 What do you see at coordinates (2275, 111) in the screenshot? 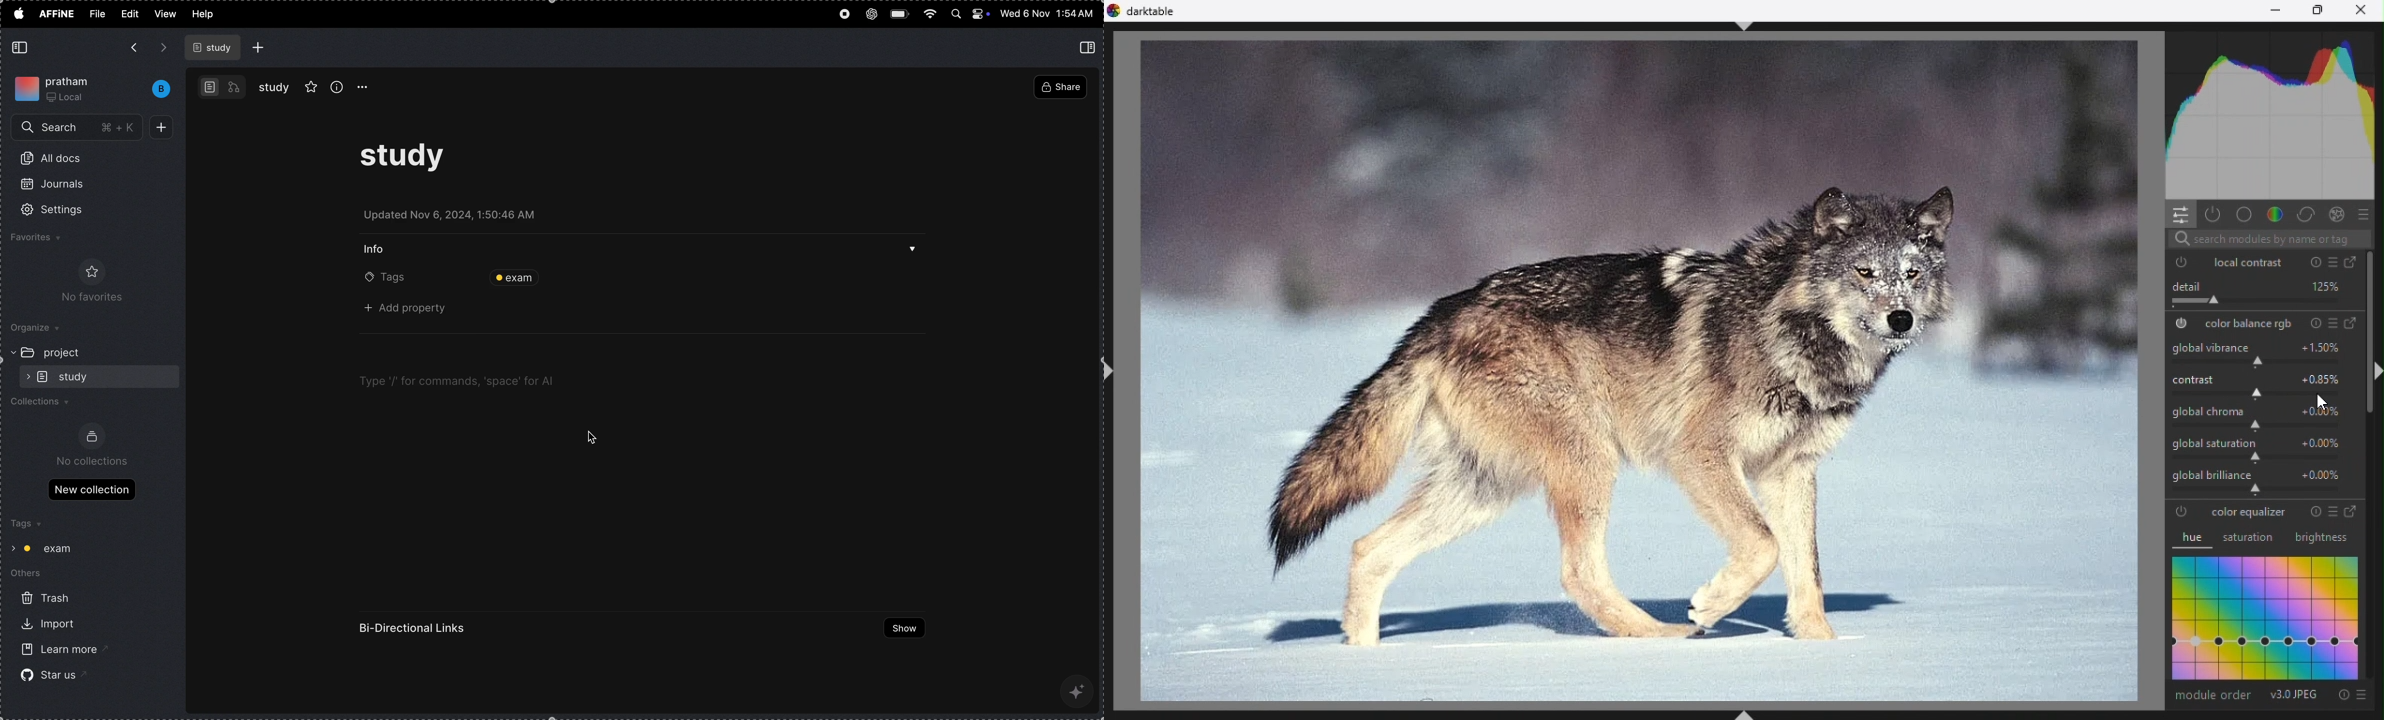
I see `histogram` at bounding box center [2275, 111].